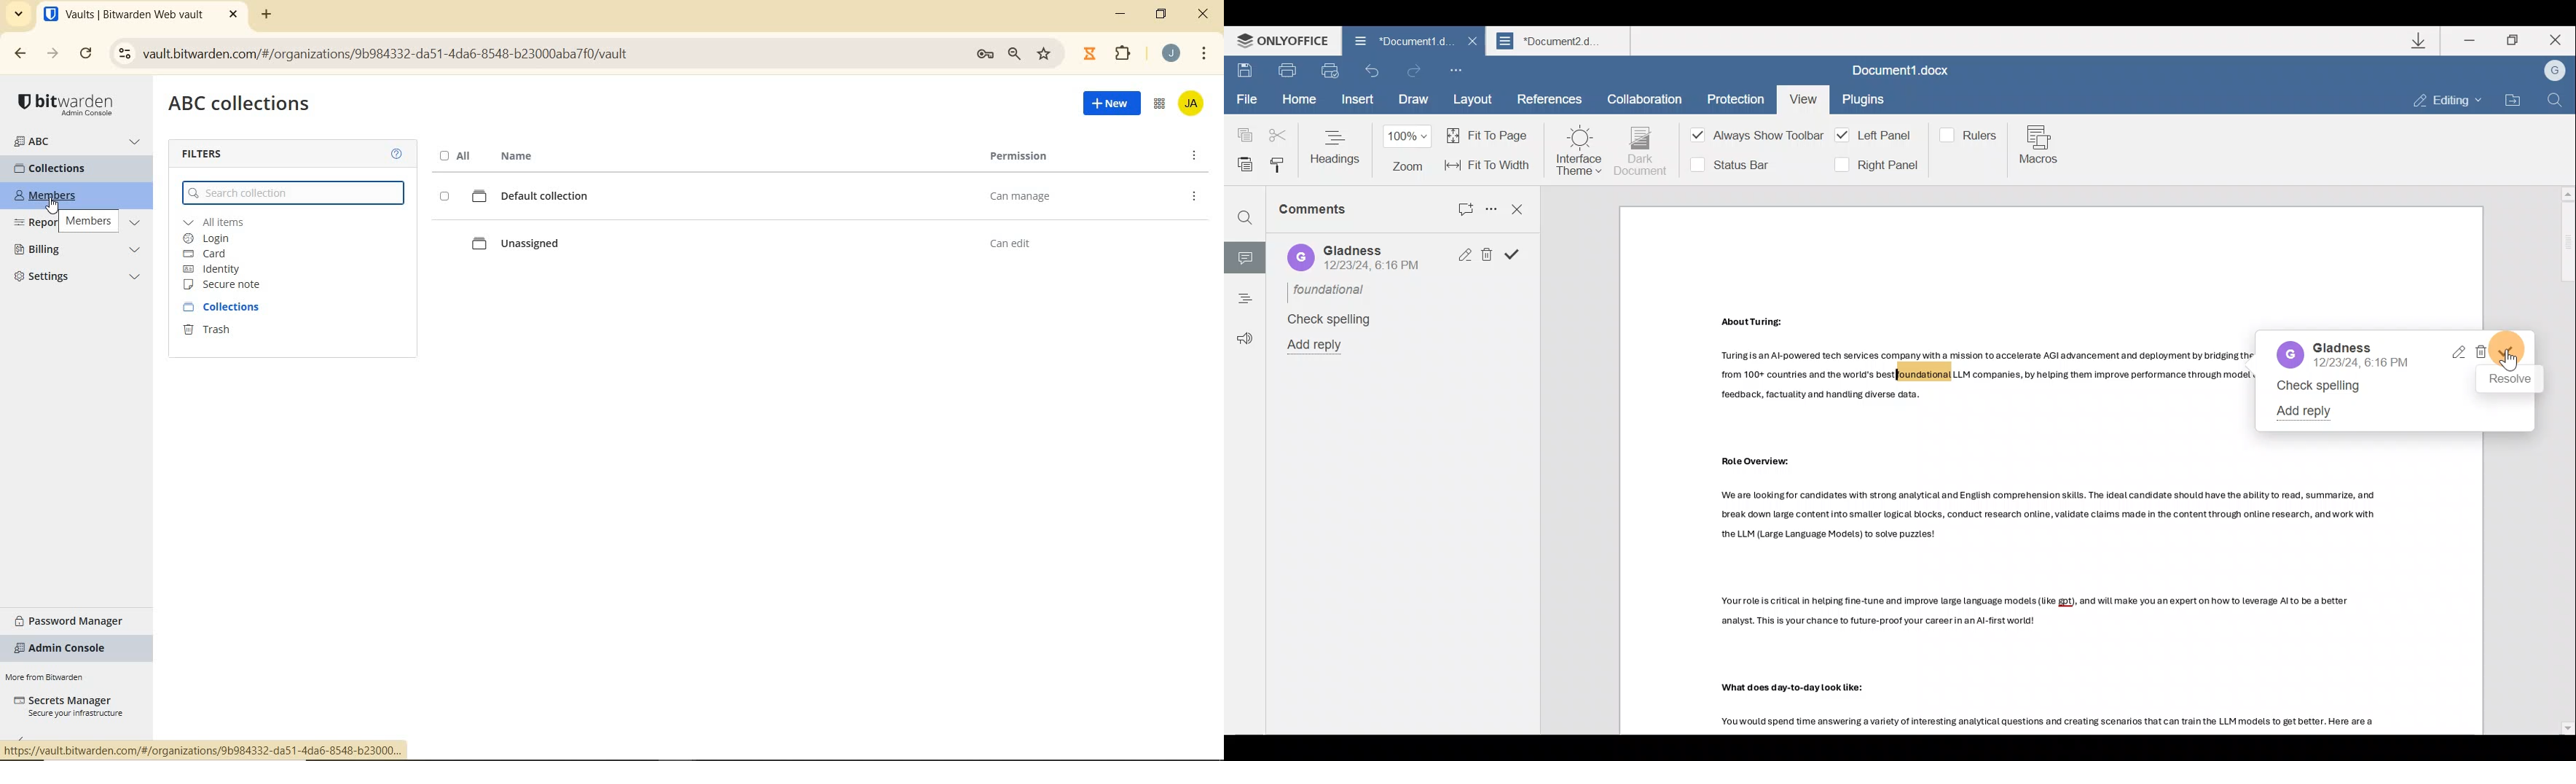  What do you see at coordinates (2308, 409) in the screenshot?
I see `Add reply` at bounding box center [2308, 409].